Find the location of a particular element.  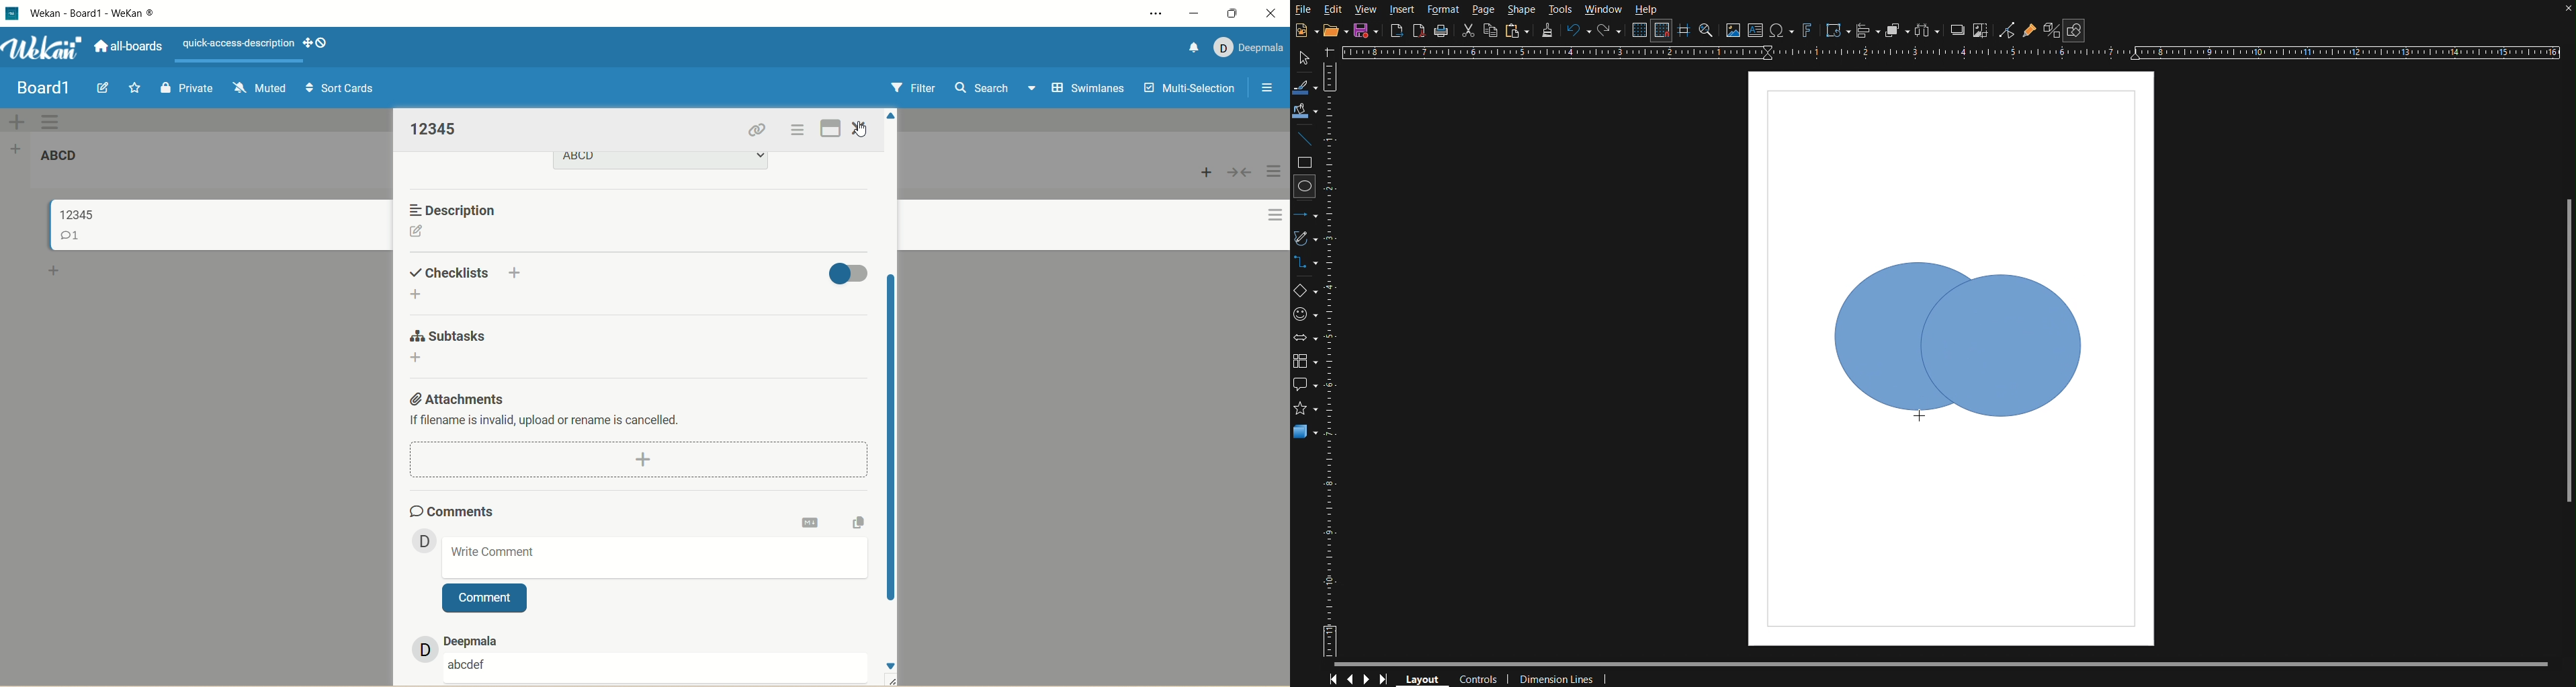

dd is located at coordinates (642, 460).